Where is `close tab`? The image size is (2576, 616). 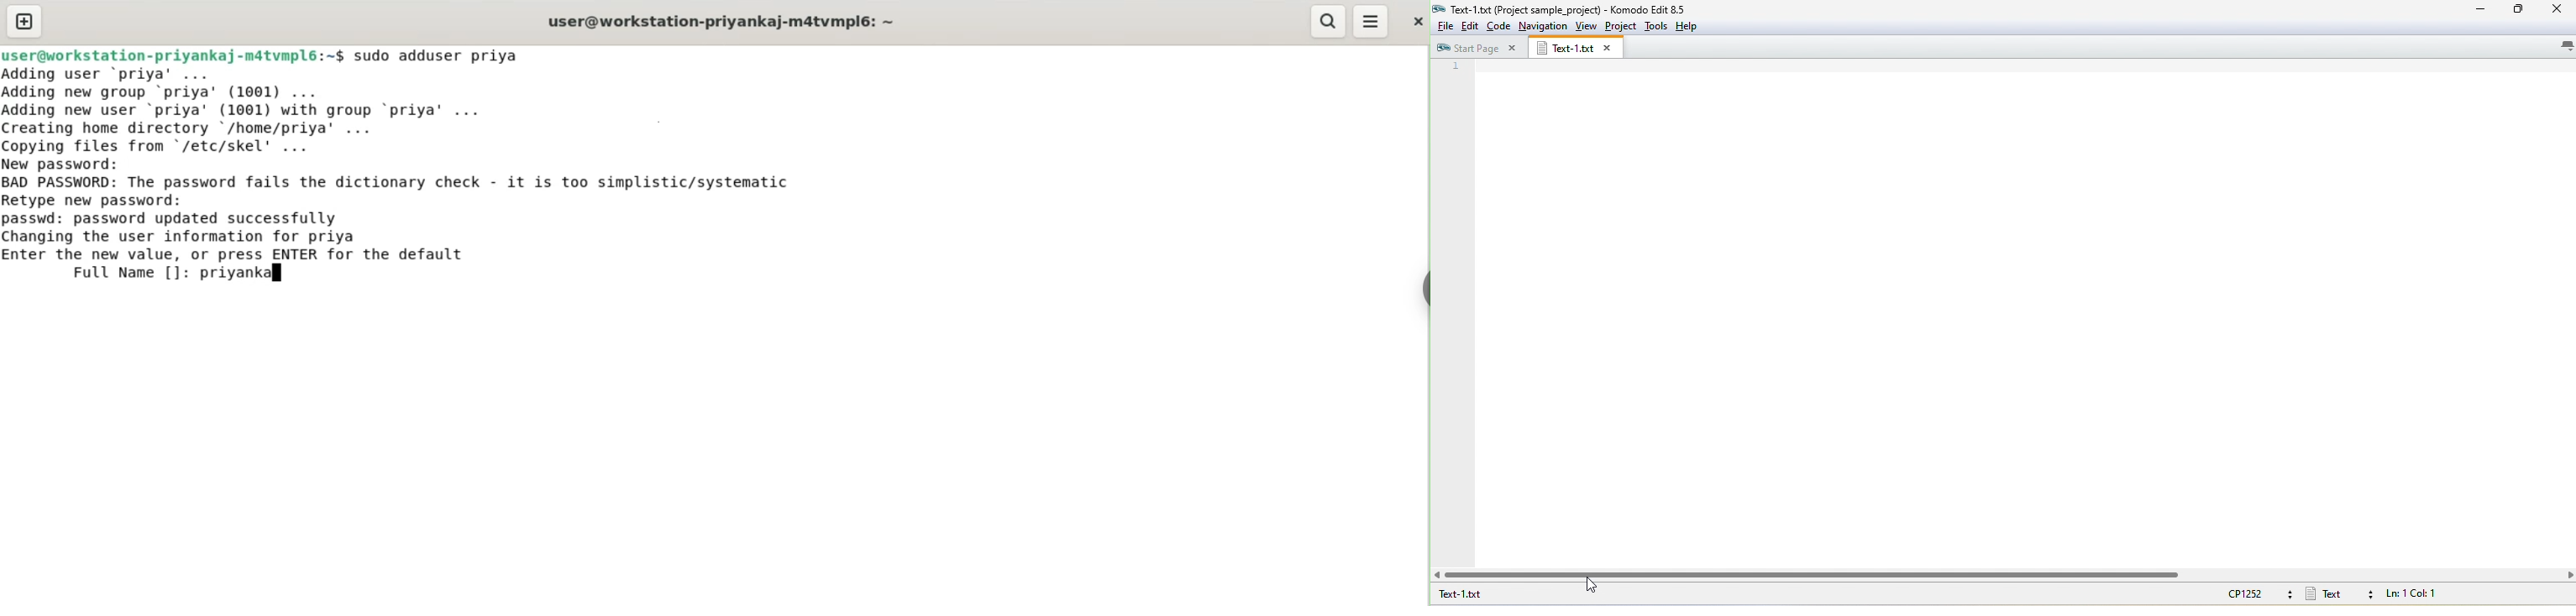
close tab is located at coordinates (1610, 49).